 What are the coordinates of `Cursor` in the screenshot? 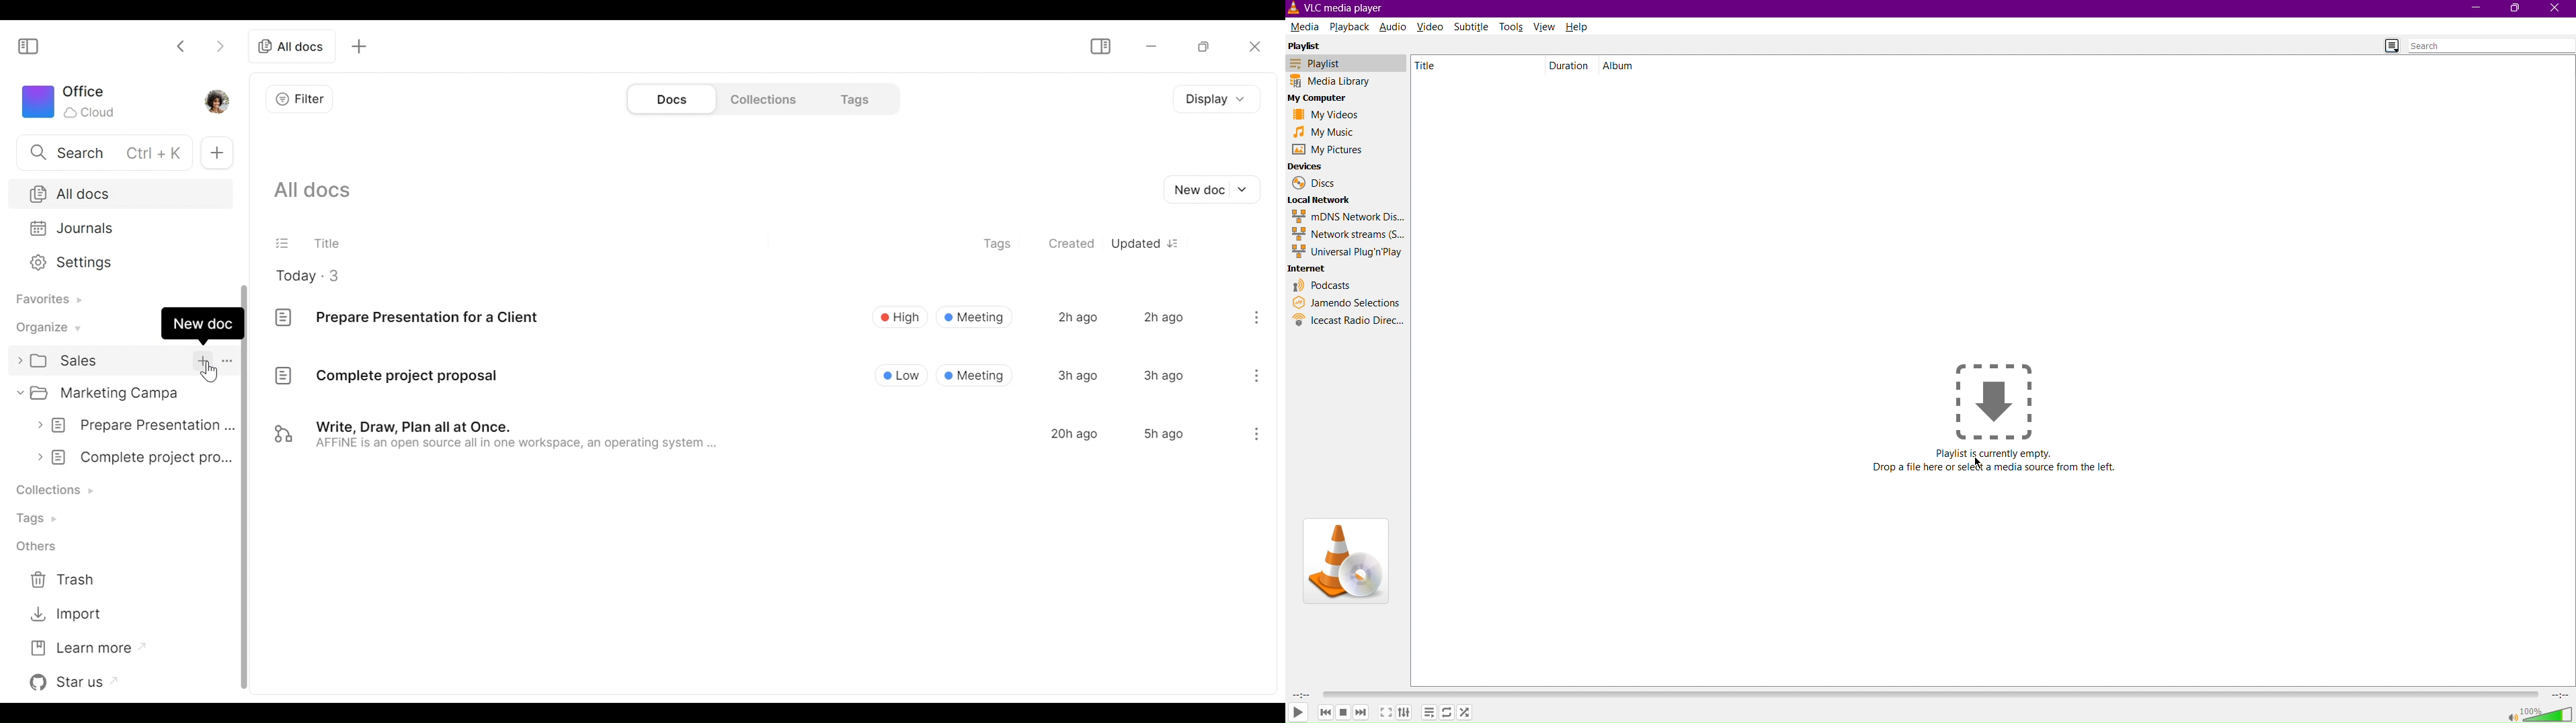 It's located at (1979, 462).